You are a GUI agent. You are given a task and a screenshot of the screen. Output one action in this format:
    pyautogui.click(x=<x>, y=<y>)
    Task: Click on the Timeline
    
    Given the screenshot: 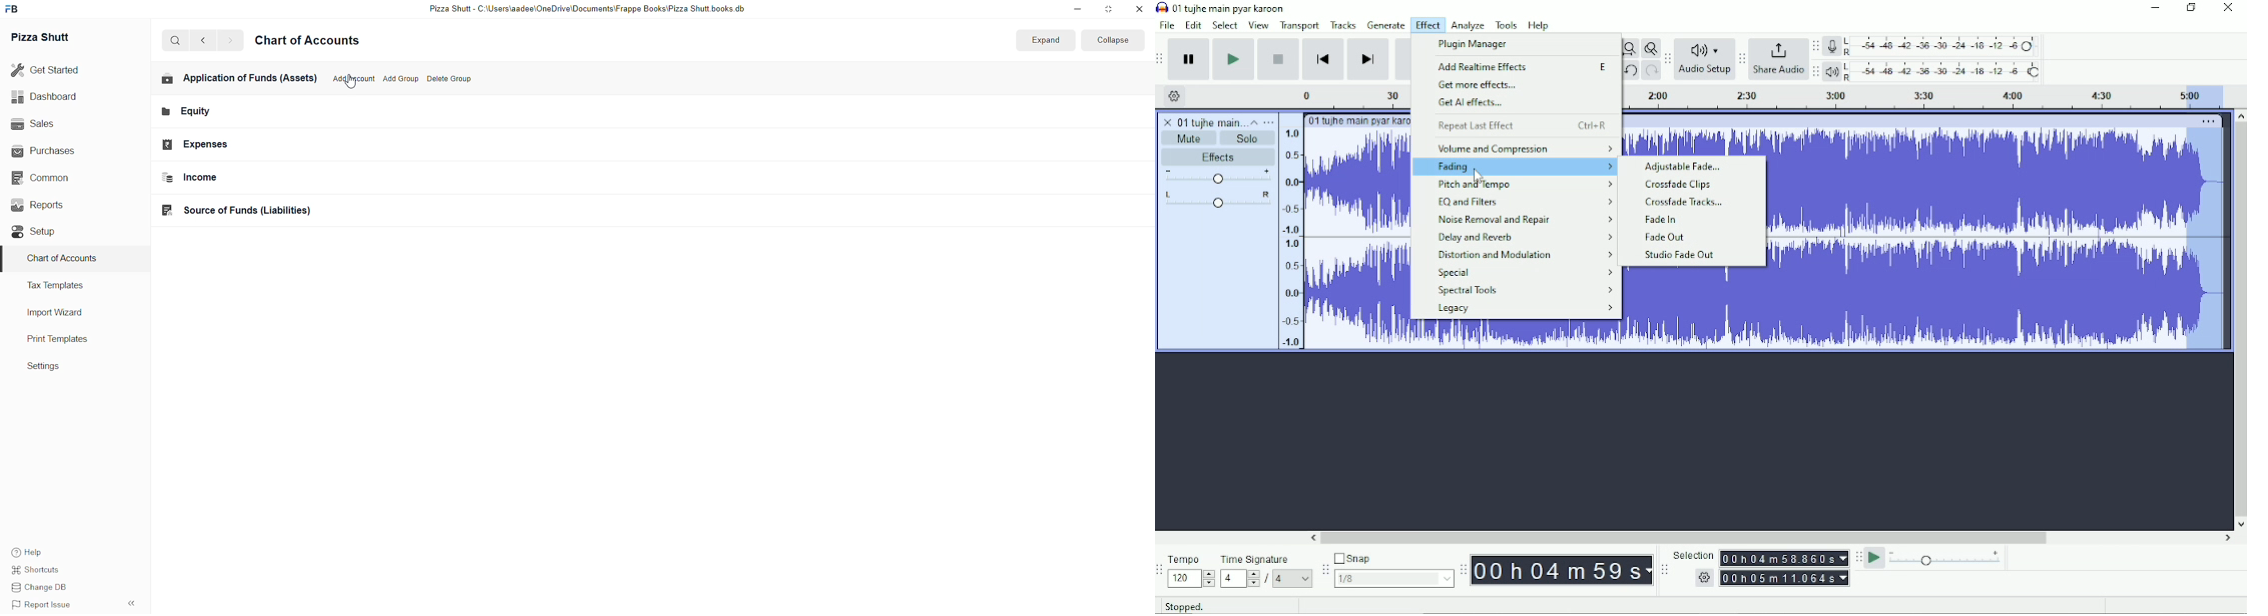 What is the action you would take?
    pyautogui.click(x=1930, y=96)
    